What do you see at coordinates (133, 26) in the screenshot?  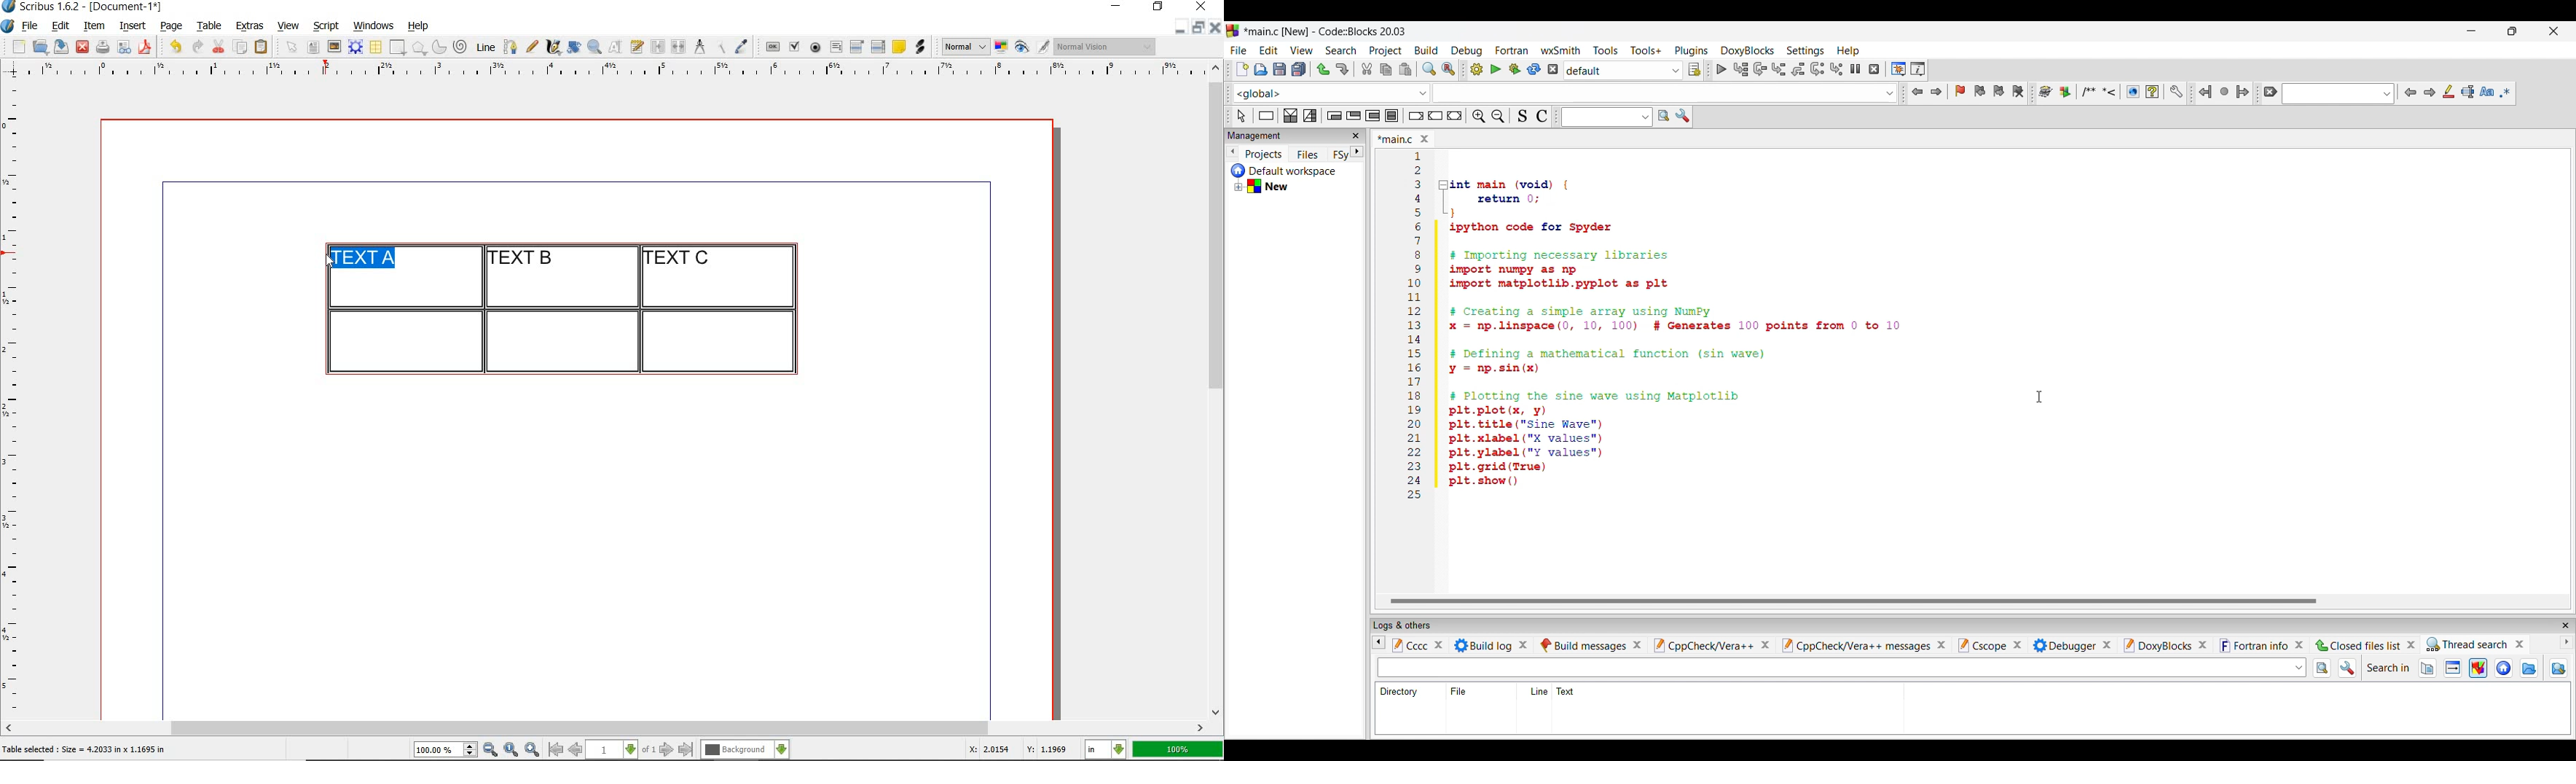 I see `insert` at bounding box center [133, 26].